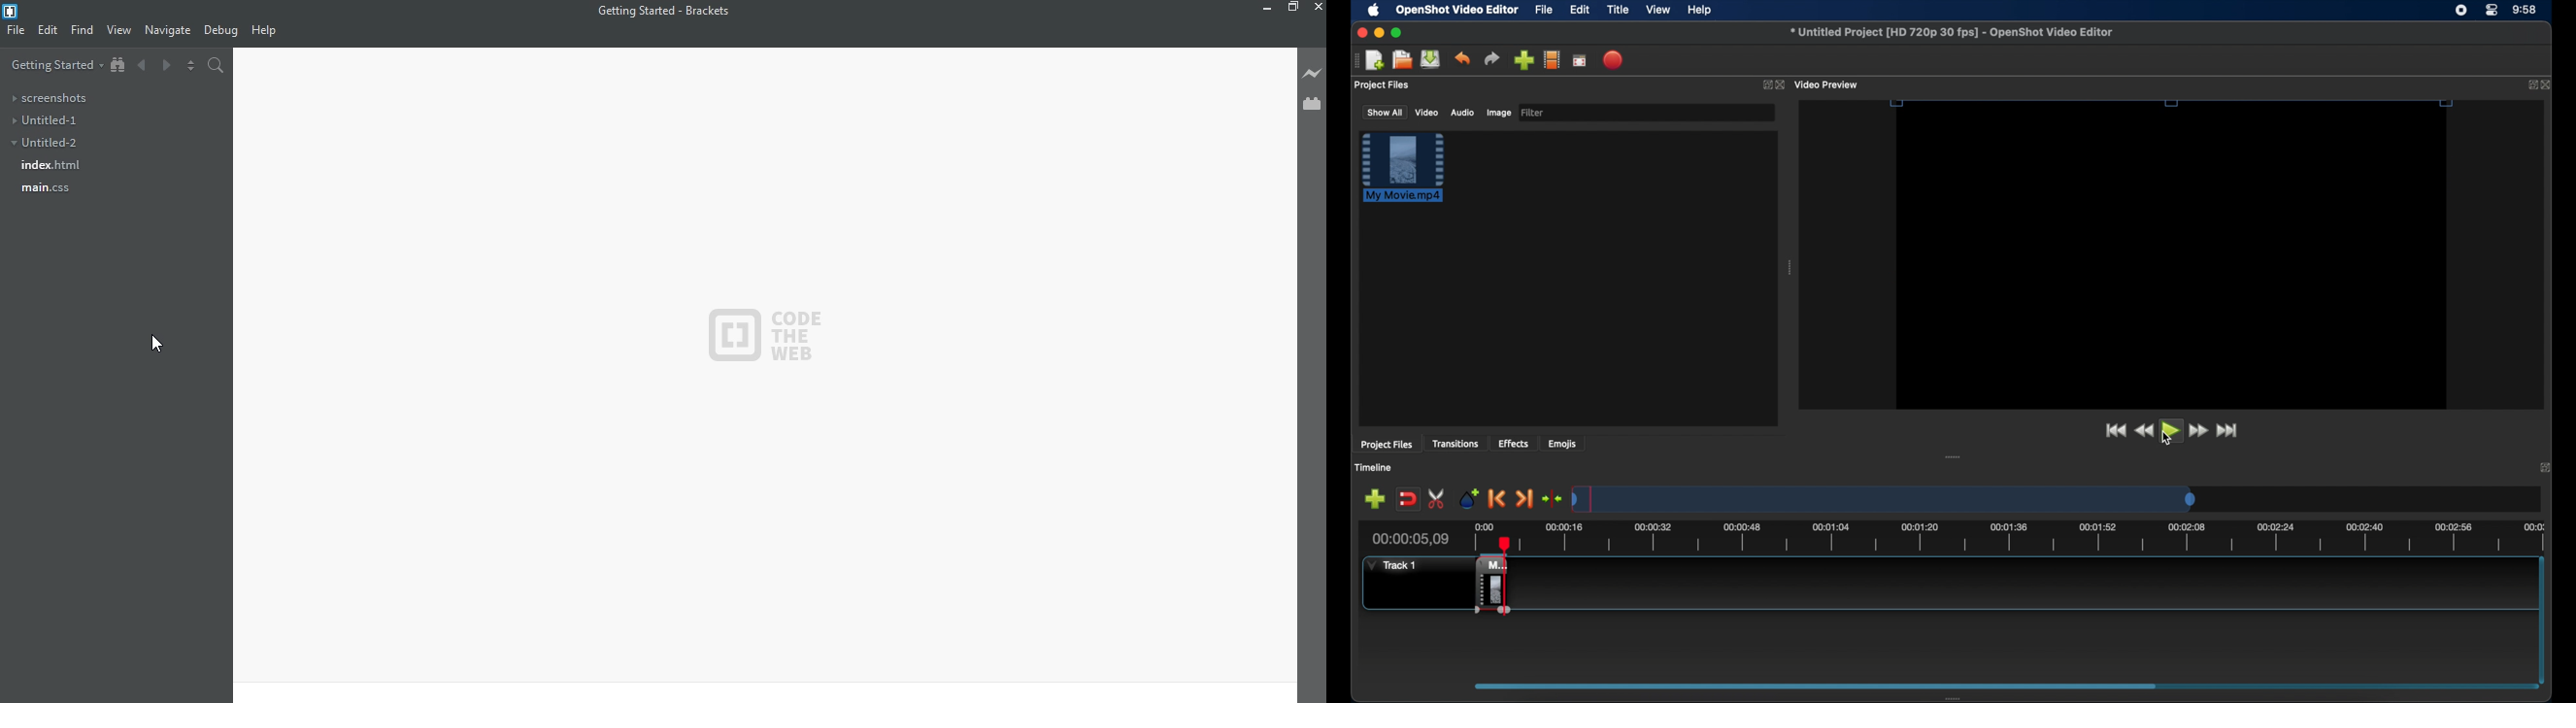 This screenshot has width=2576, height=728. What do you see at coordinates (61, 119) in the screenshot?
I see `untitled - 1` at bounding box center [61, 119].